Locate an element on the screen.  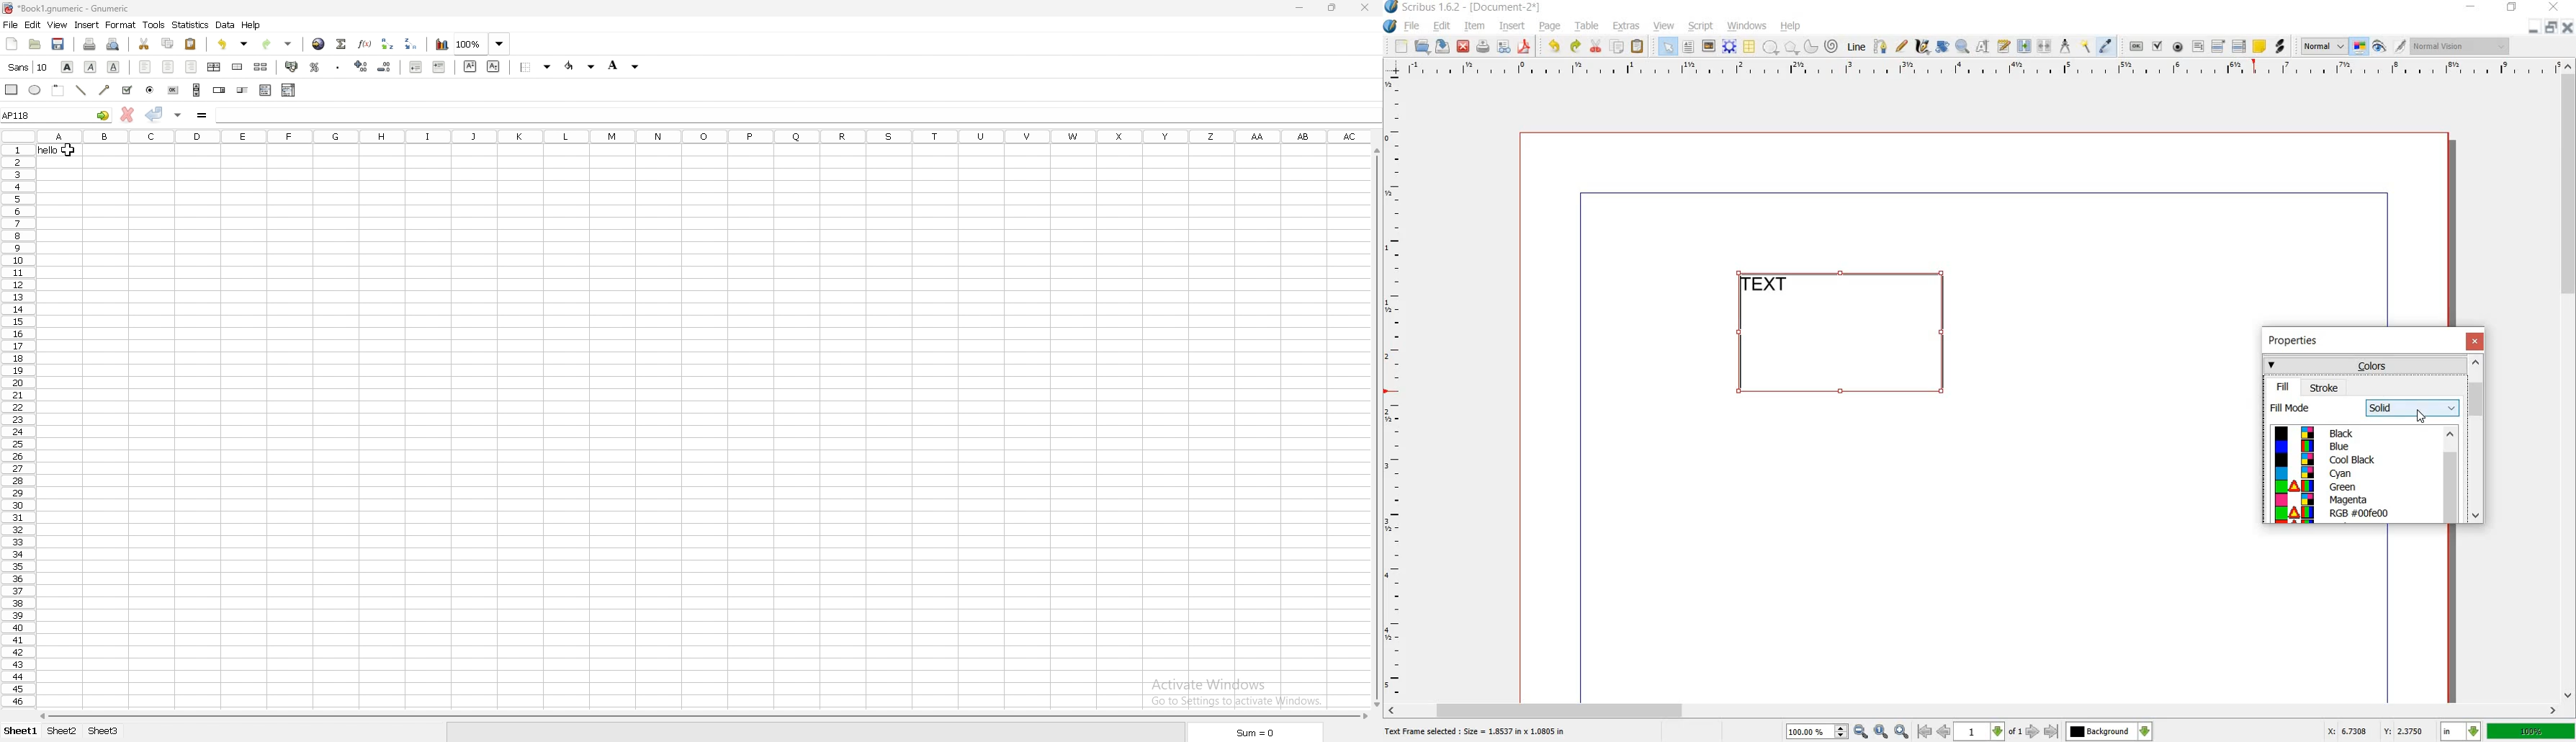
zoom to is located at coordinates (1881, 732).